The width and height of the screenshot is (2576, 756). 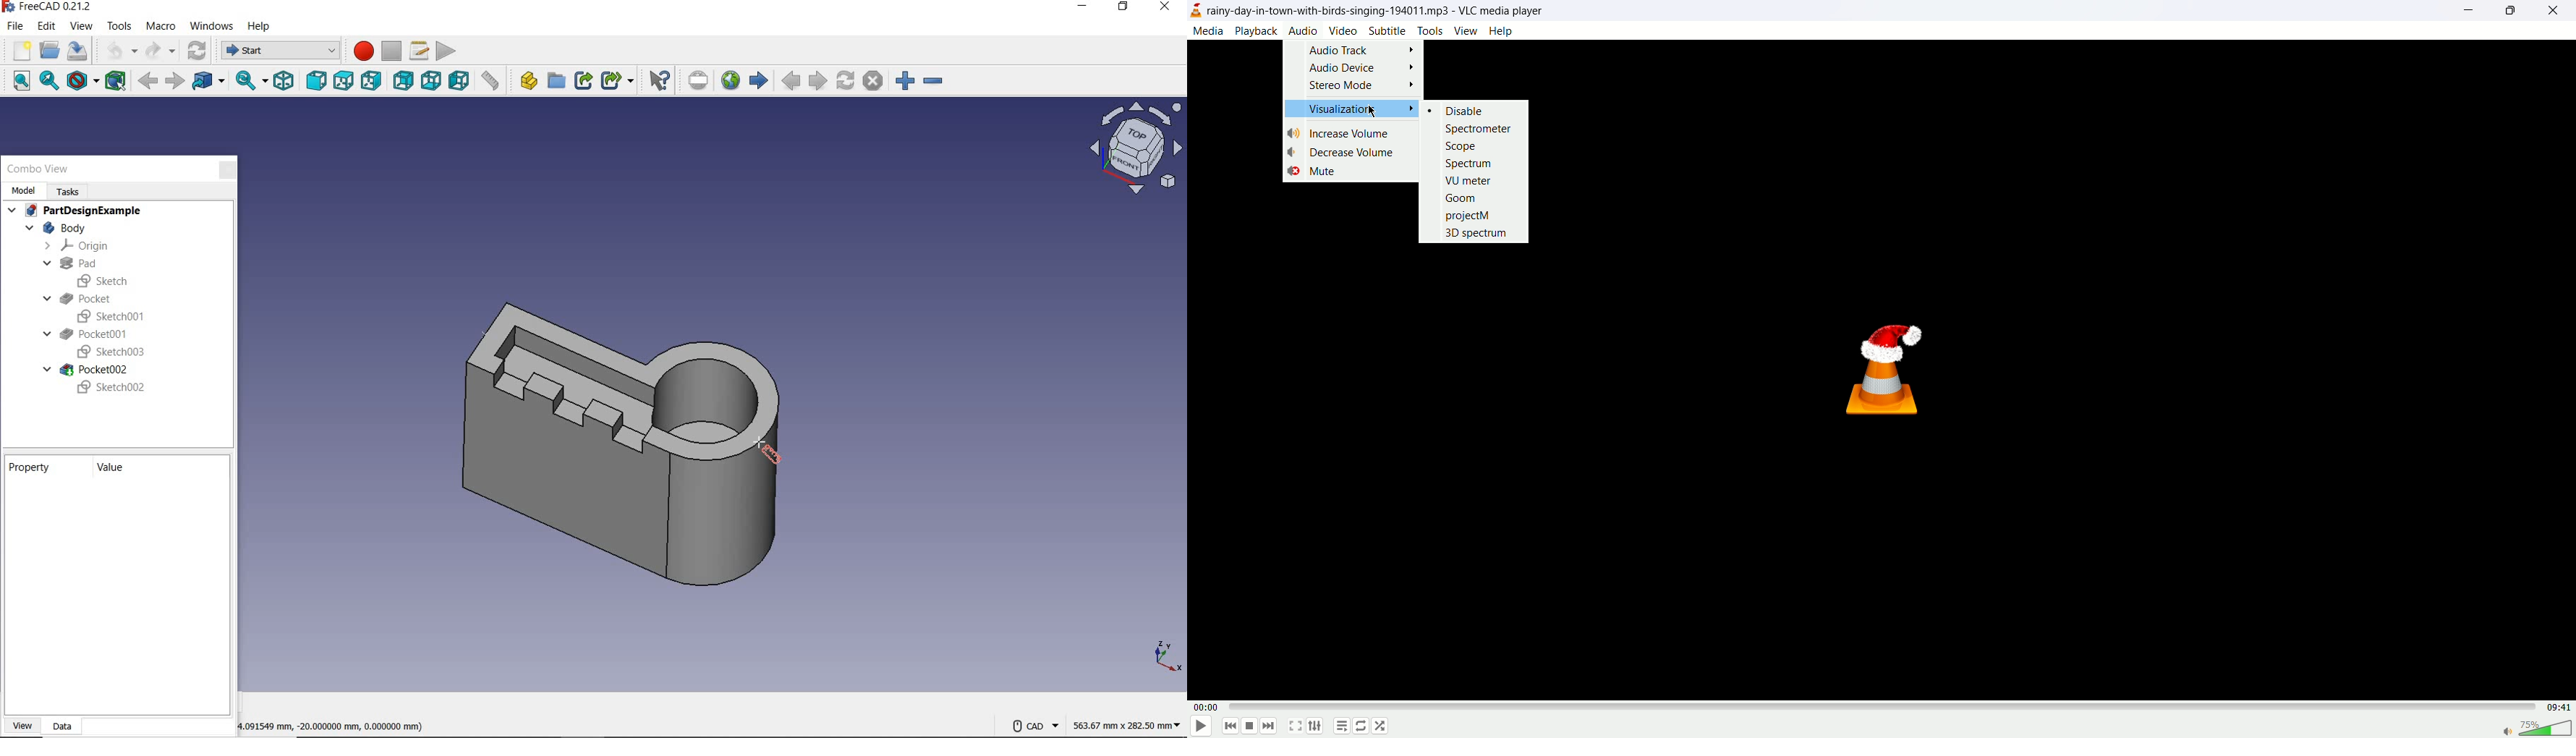 I want to click on playback, so click(x=1258, y=30).